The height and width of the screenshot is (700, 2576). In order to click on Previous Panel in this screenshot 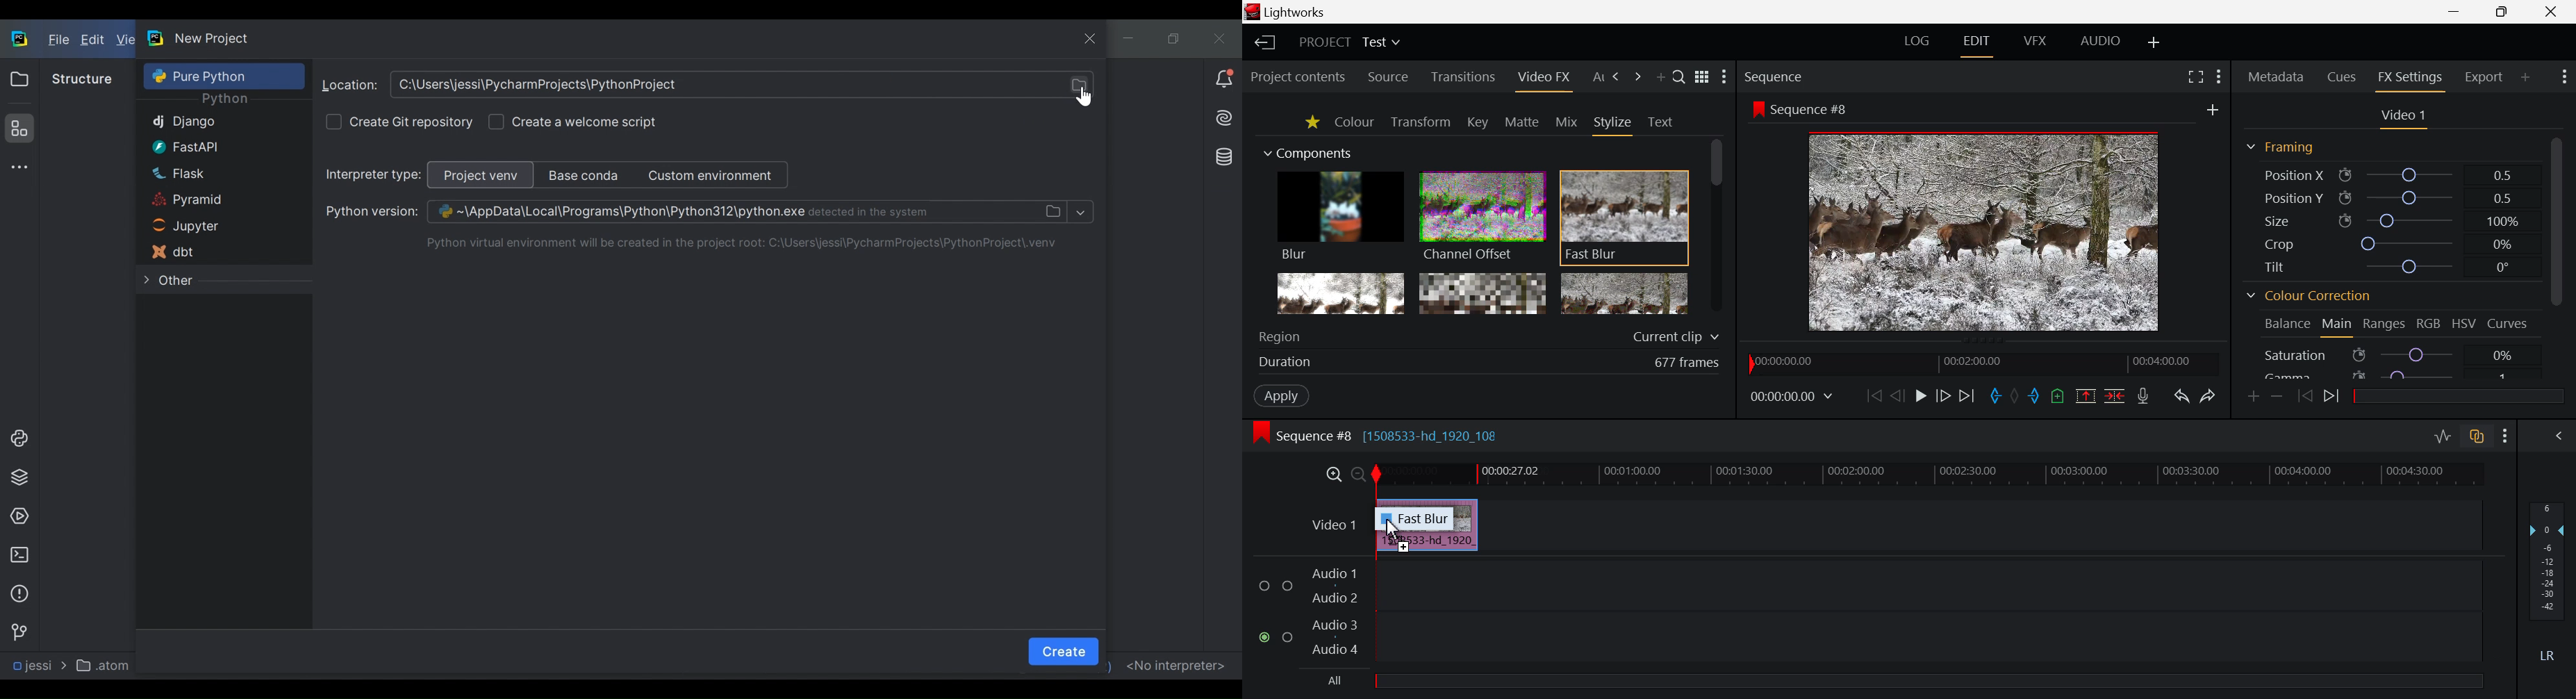, I will do `click(1594, 77)`.